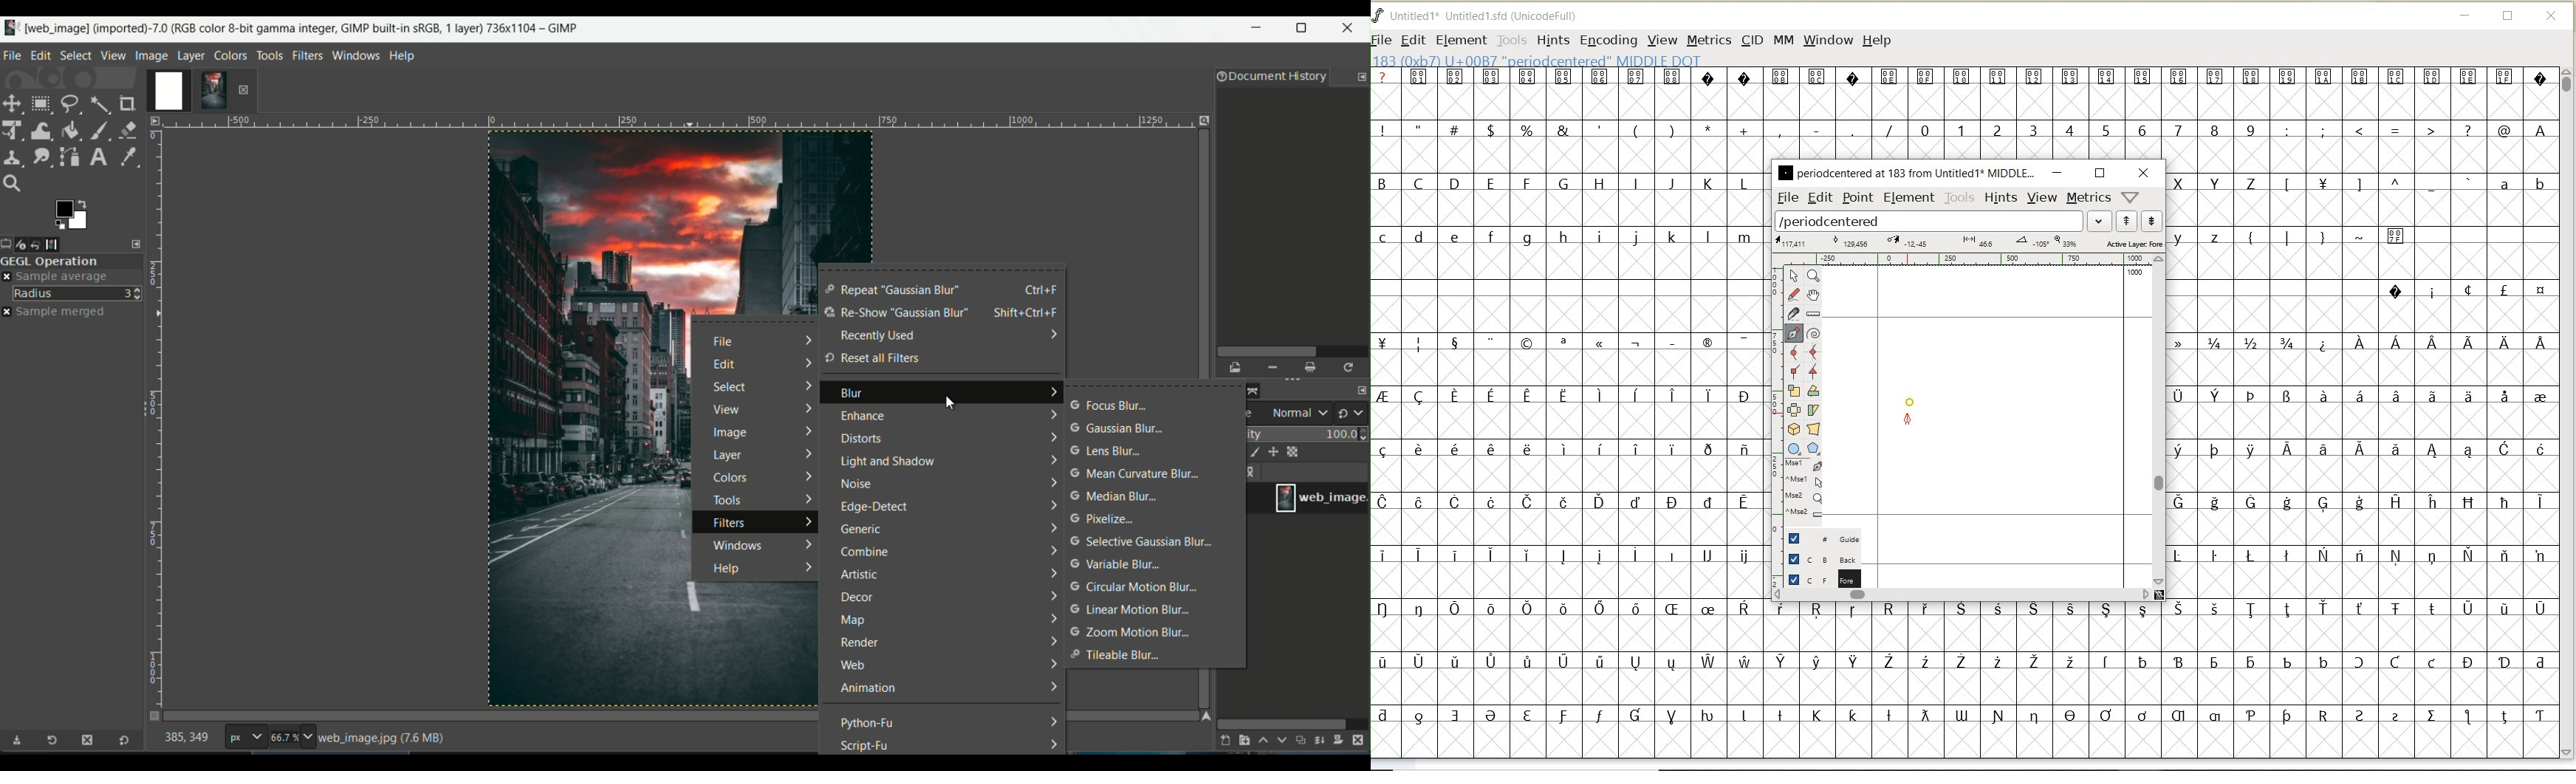  What do you see at coordinates (111, 55) in the screenshot?
I see `view tab` at bounding box center [111, 55].